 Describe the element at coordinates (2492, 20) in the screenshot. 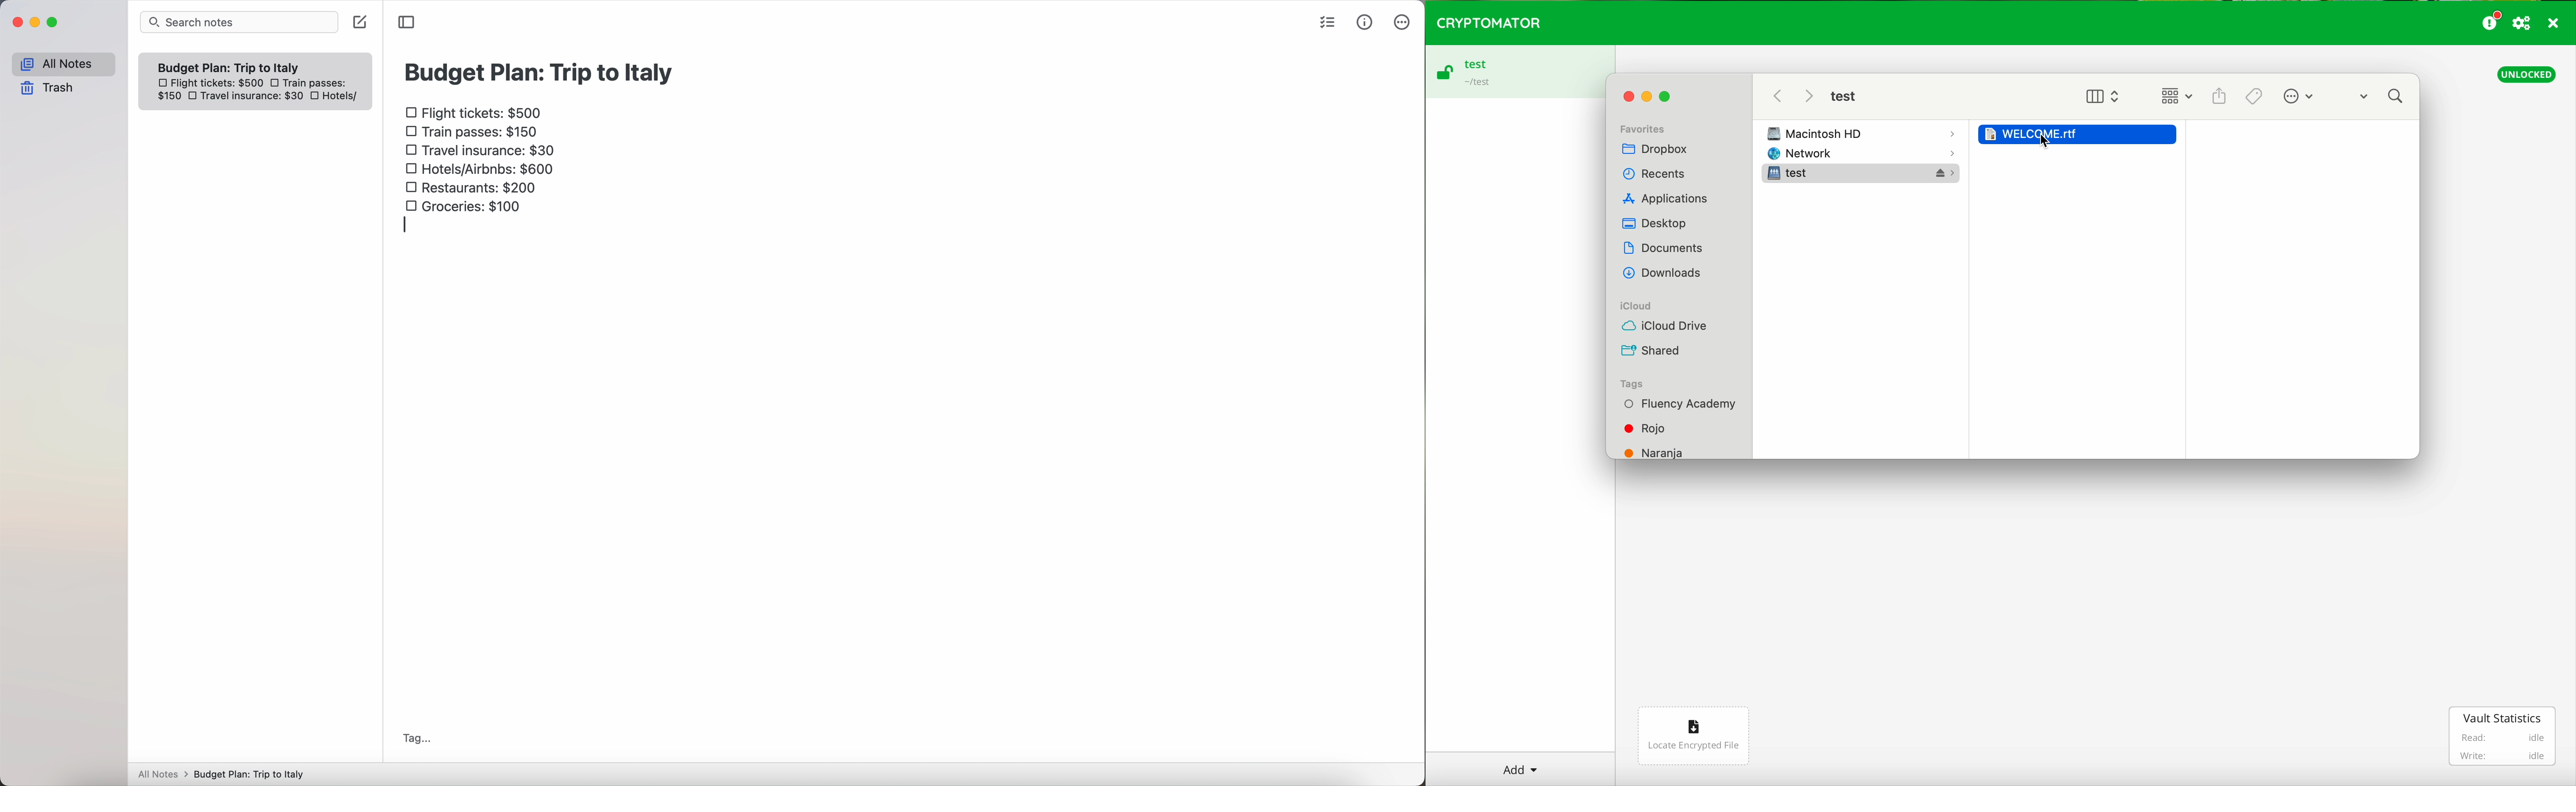

I see `donate` at that location.